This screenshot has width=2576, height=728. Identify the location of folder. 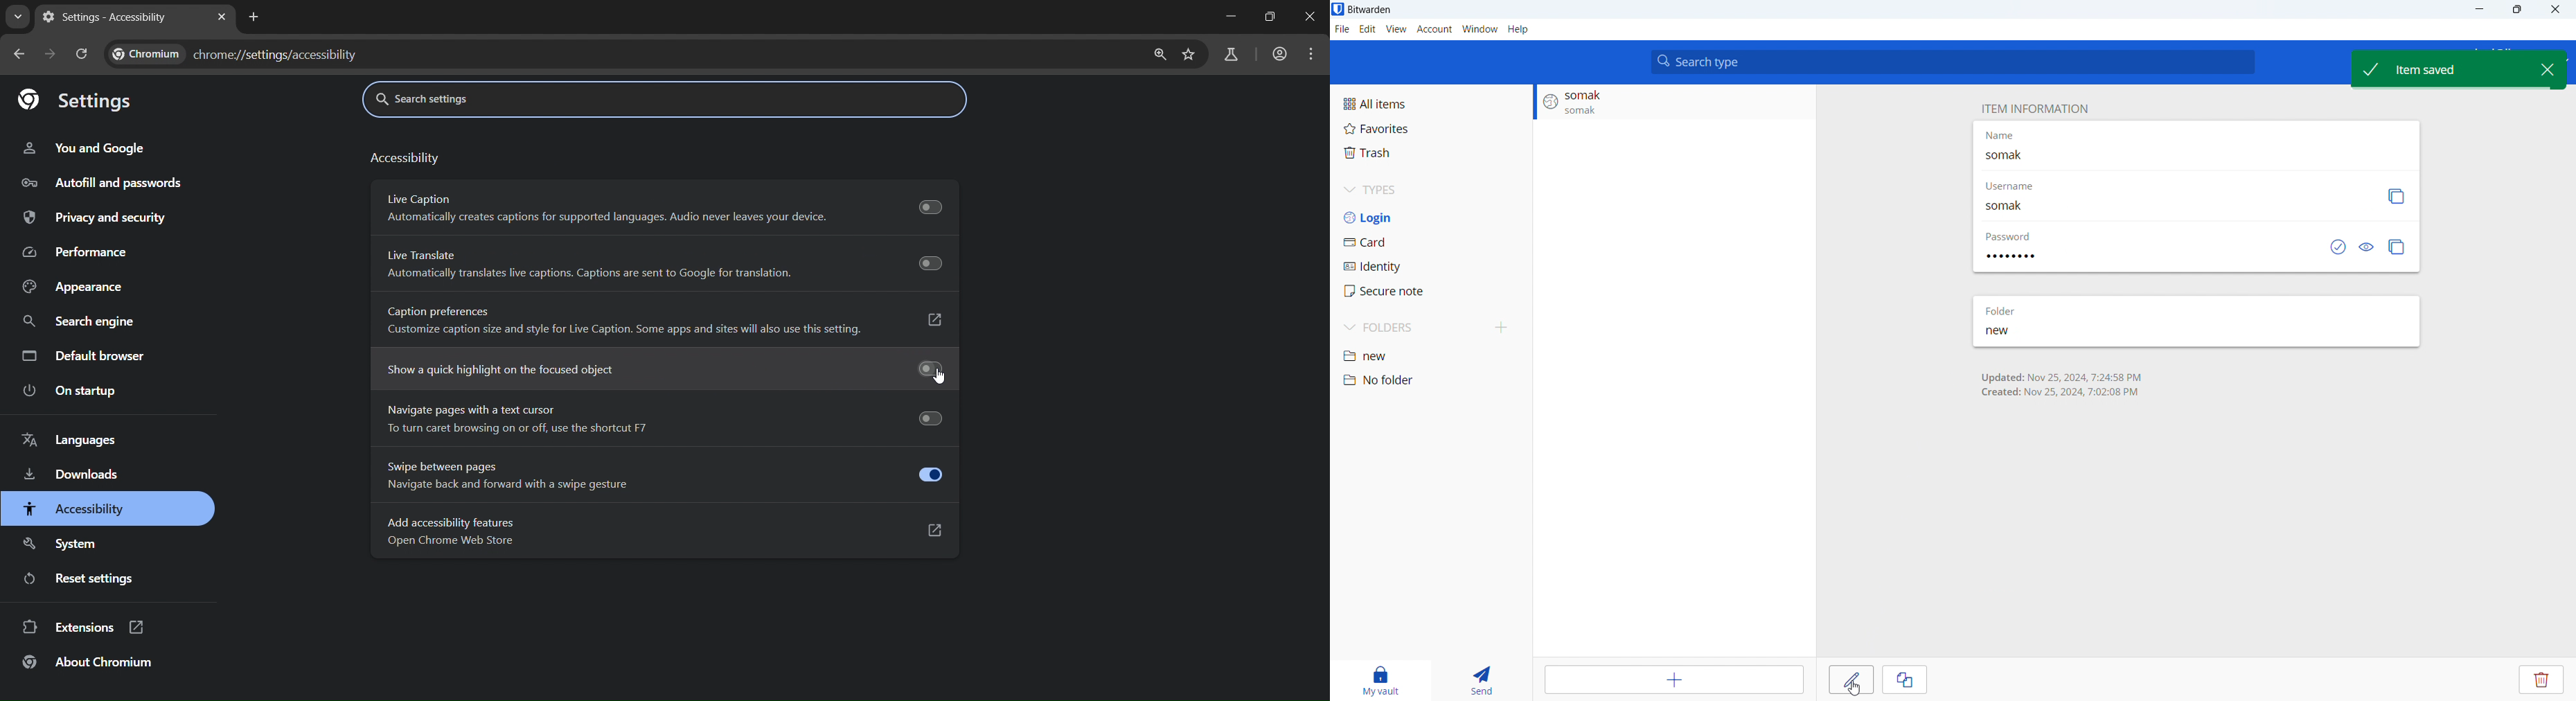
(2004, 310).